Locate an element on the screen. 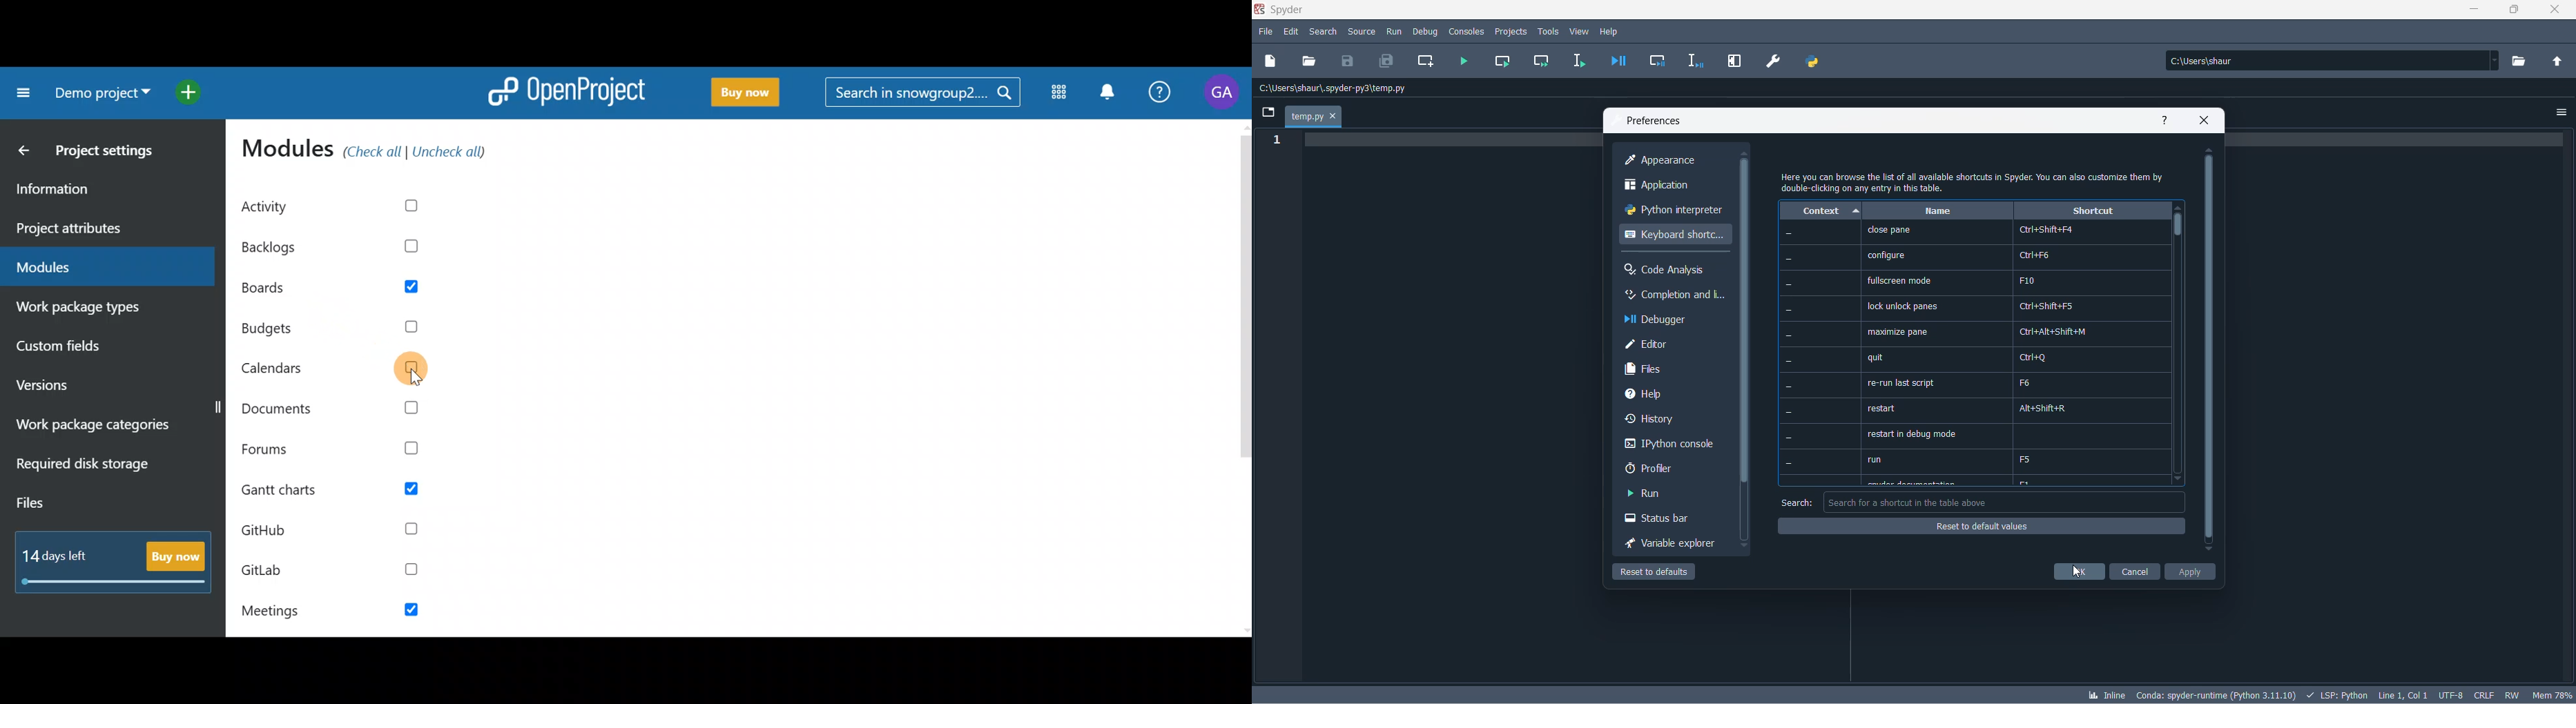 The height and width of the screenshot is (728, 2576). minimize is located at coordinates (2477, 12).